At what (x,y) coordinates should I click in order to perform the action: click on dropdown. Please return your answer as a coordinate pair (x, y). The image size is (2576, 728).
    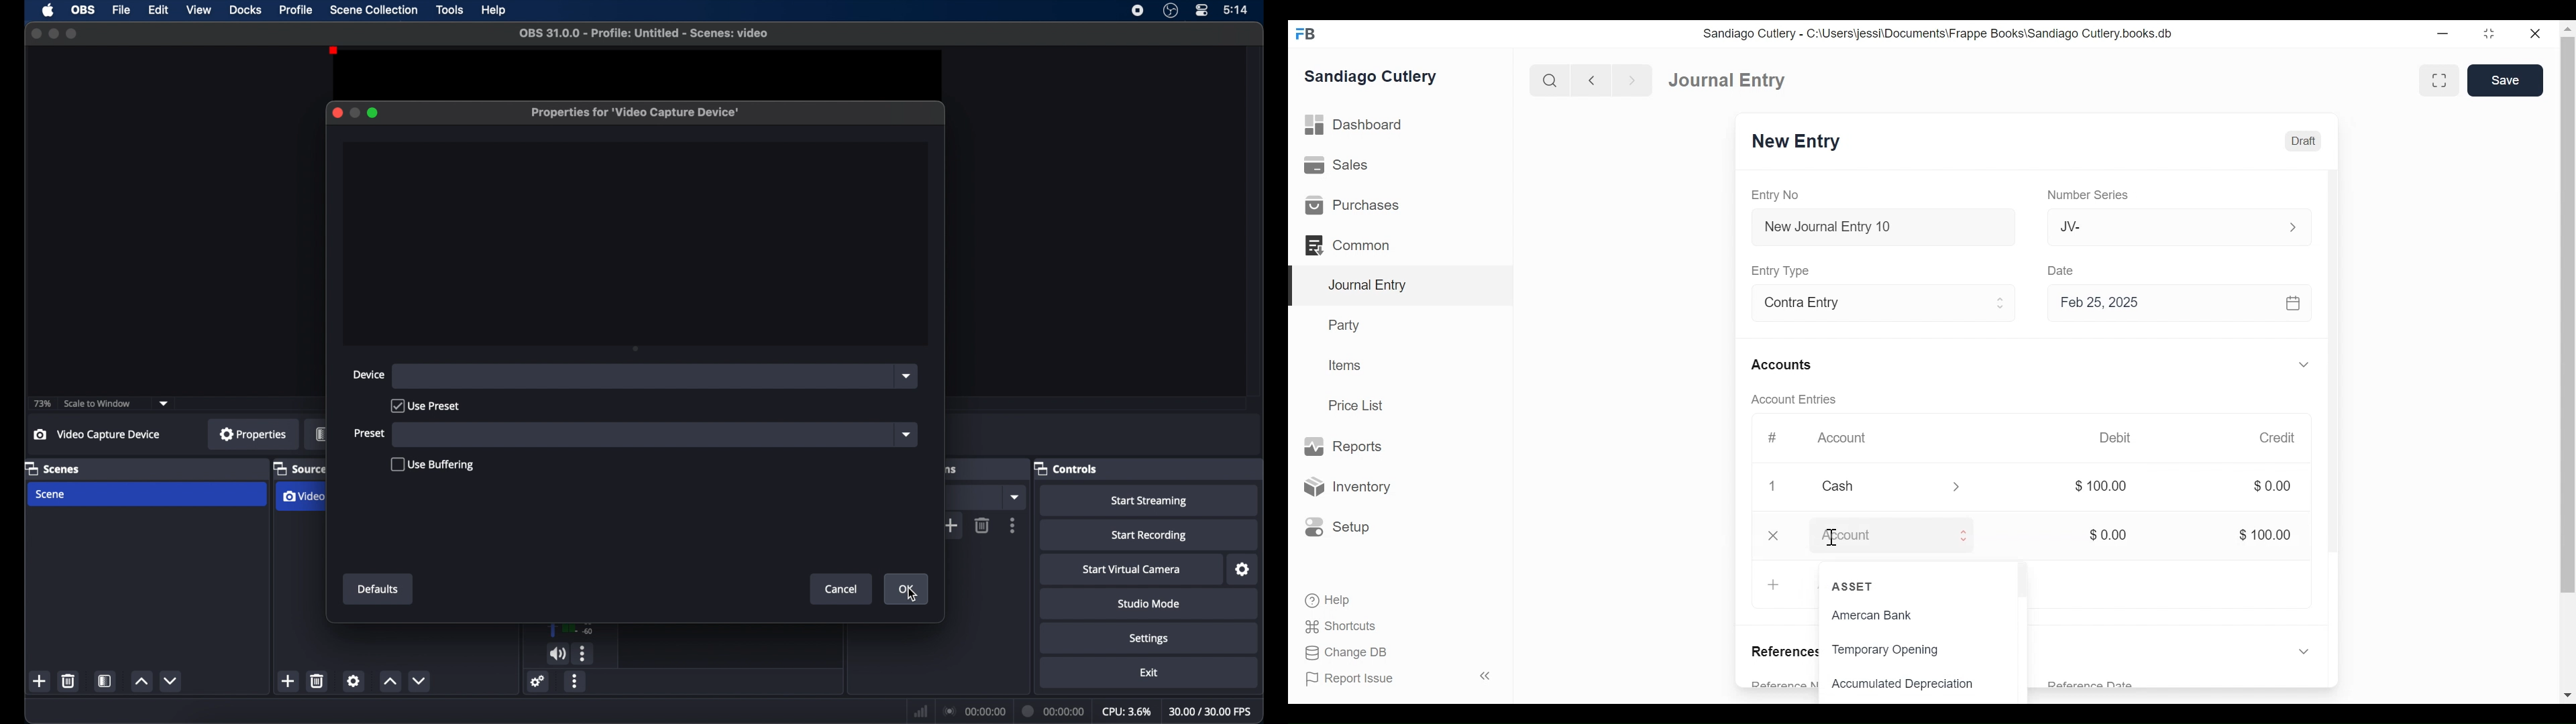
    Looking at the image, I should click on (906, 434).